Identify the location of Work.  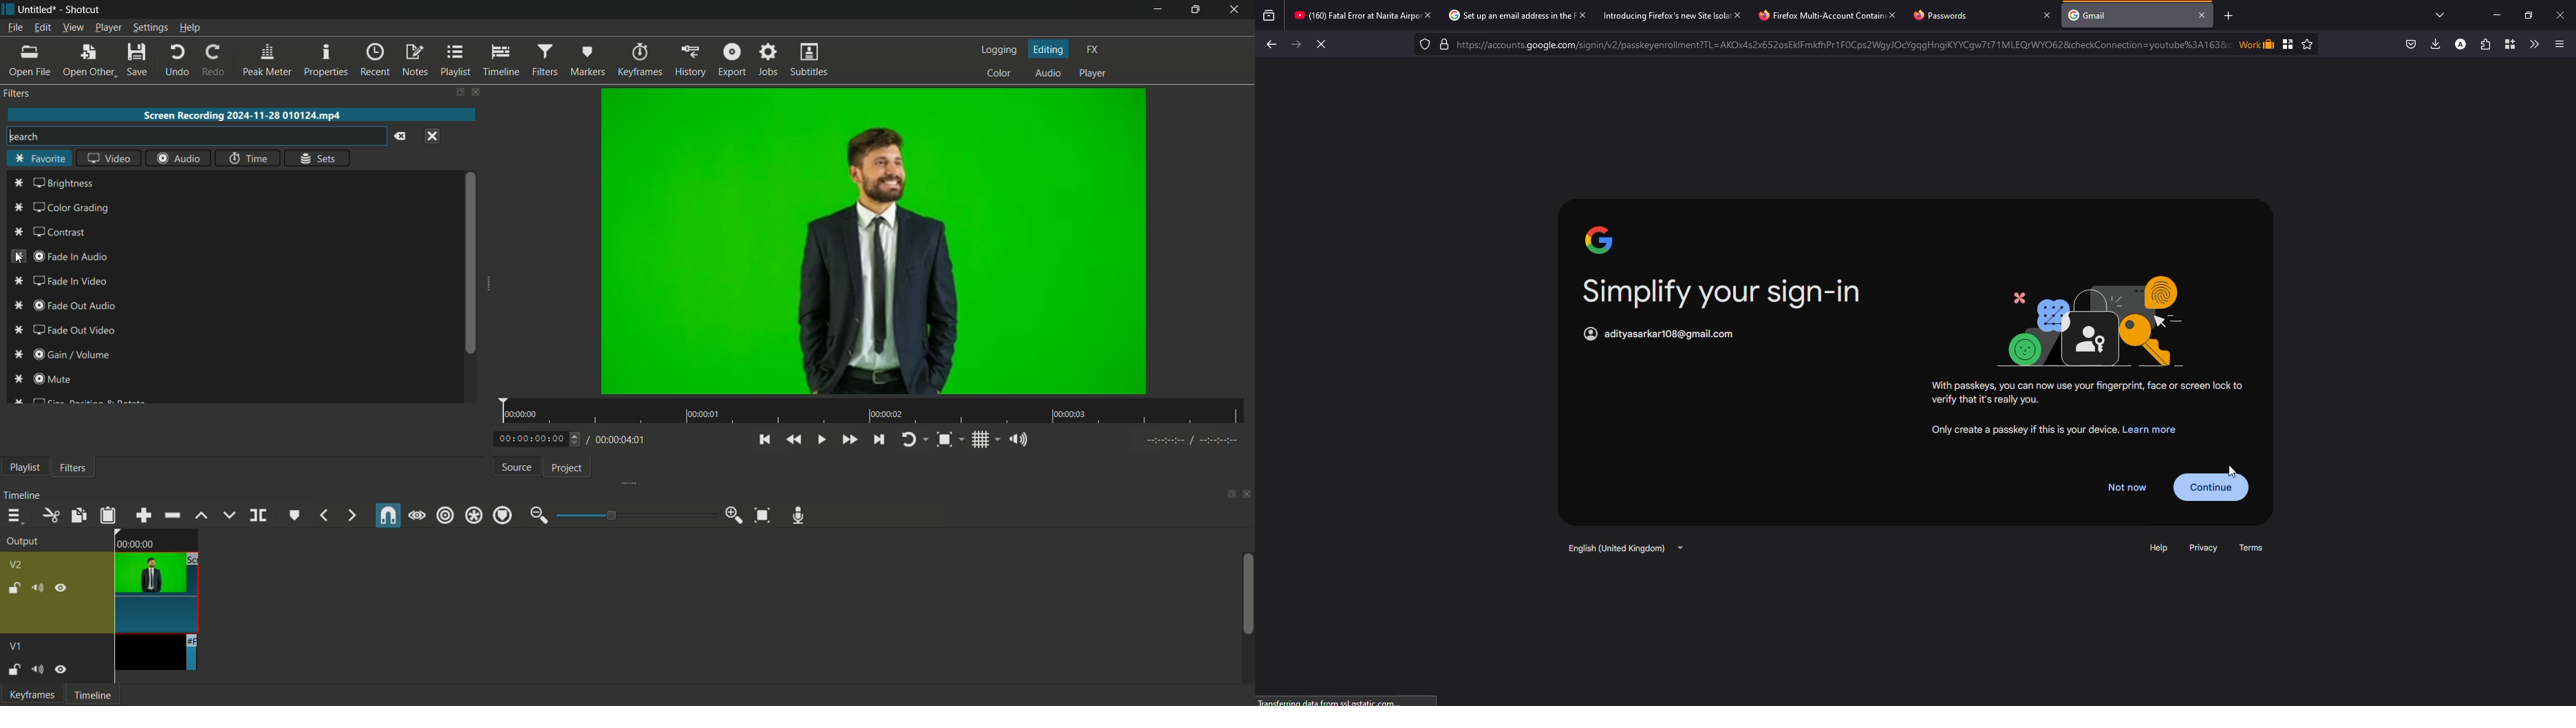
(2255, 45).